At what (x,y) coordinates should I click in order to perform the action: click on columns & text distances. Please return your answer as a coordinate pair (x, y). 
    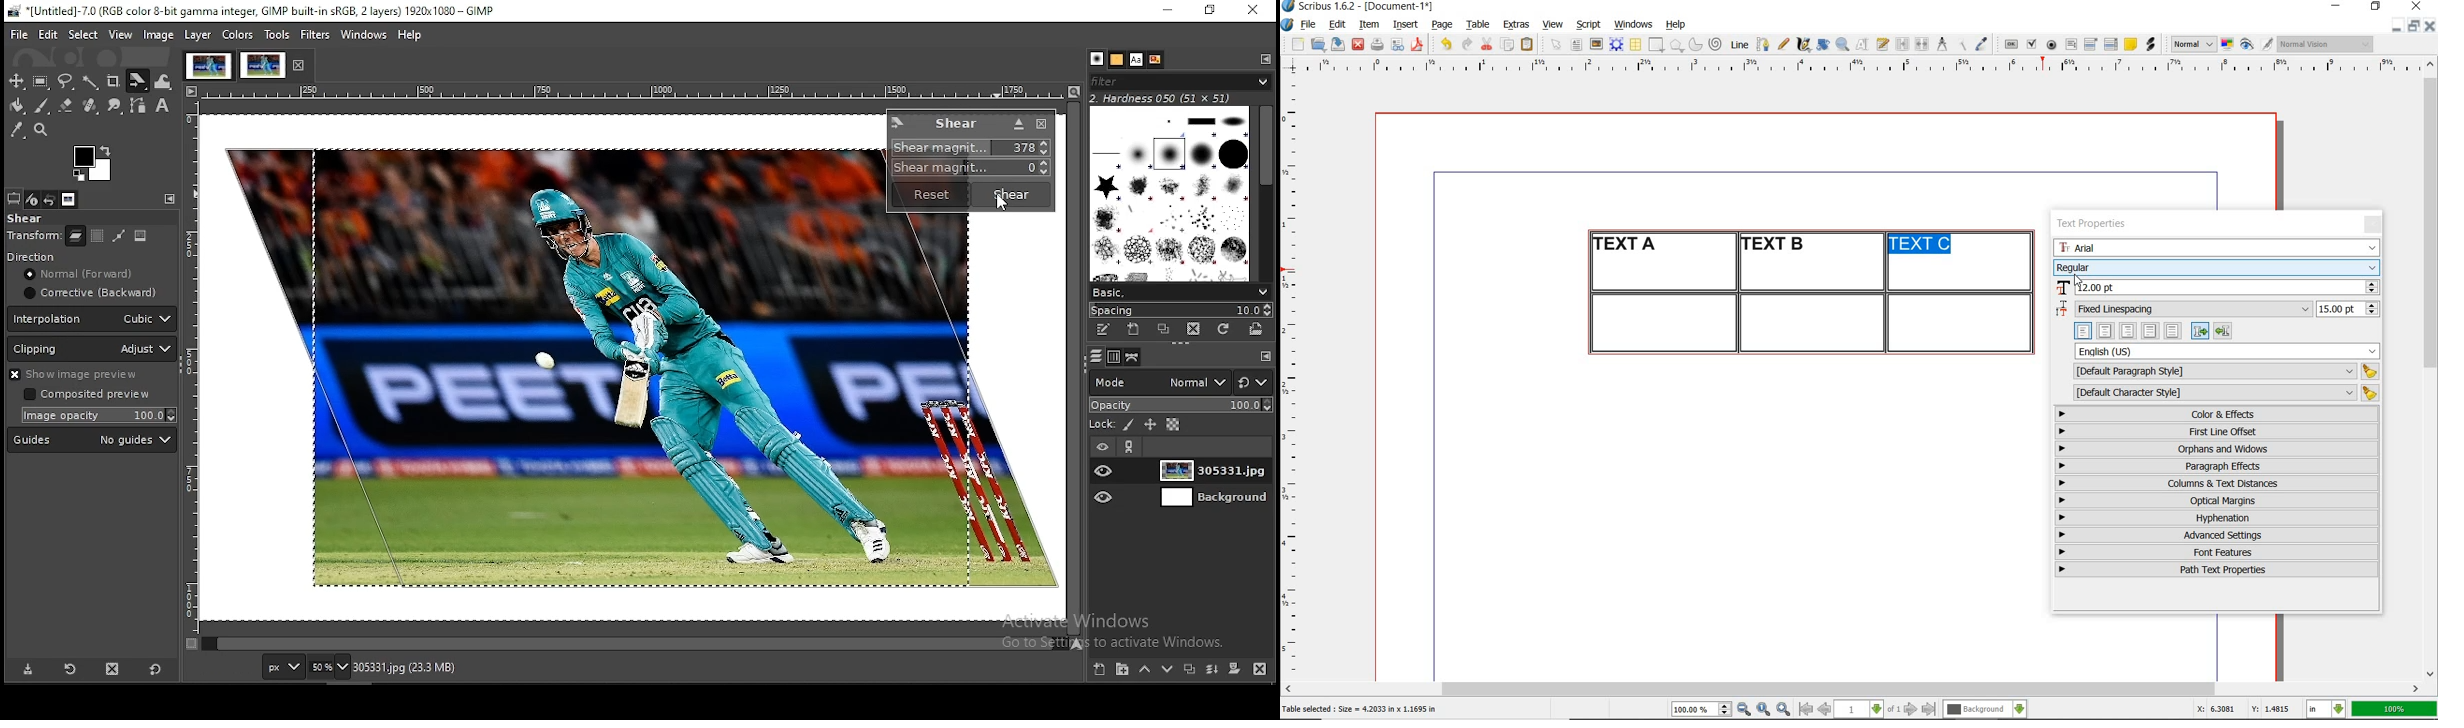
    Looking at the image, I should click on (2220, 483).